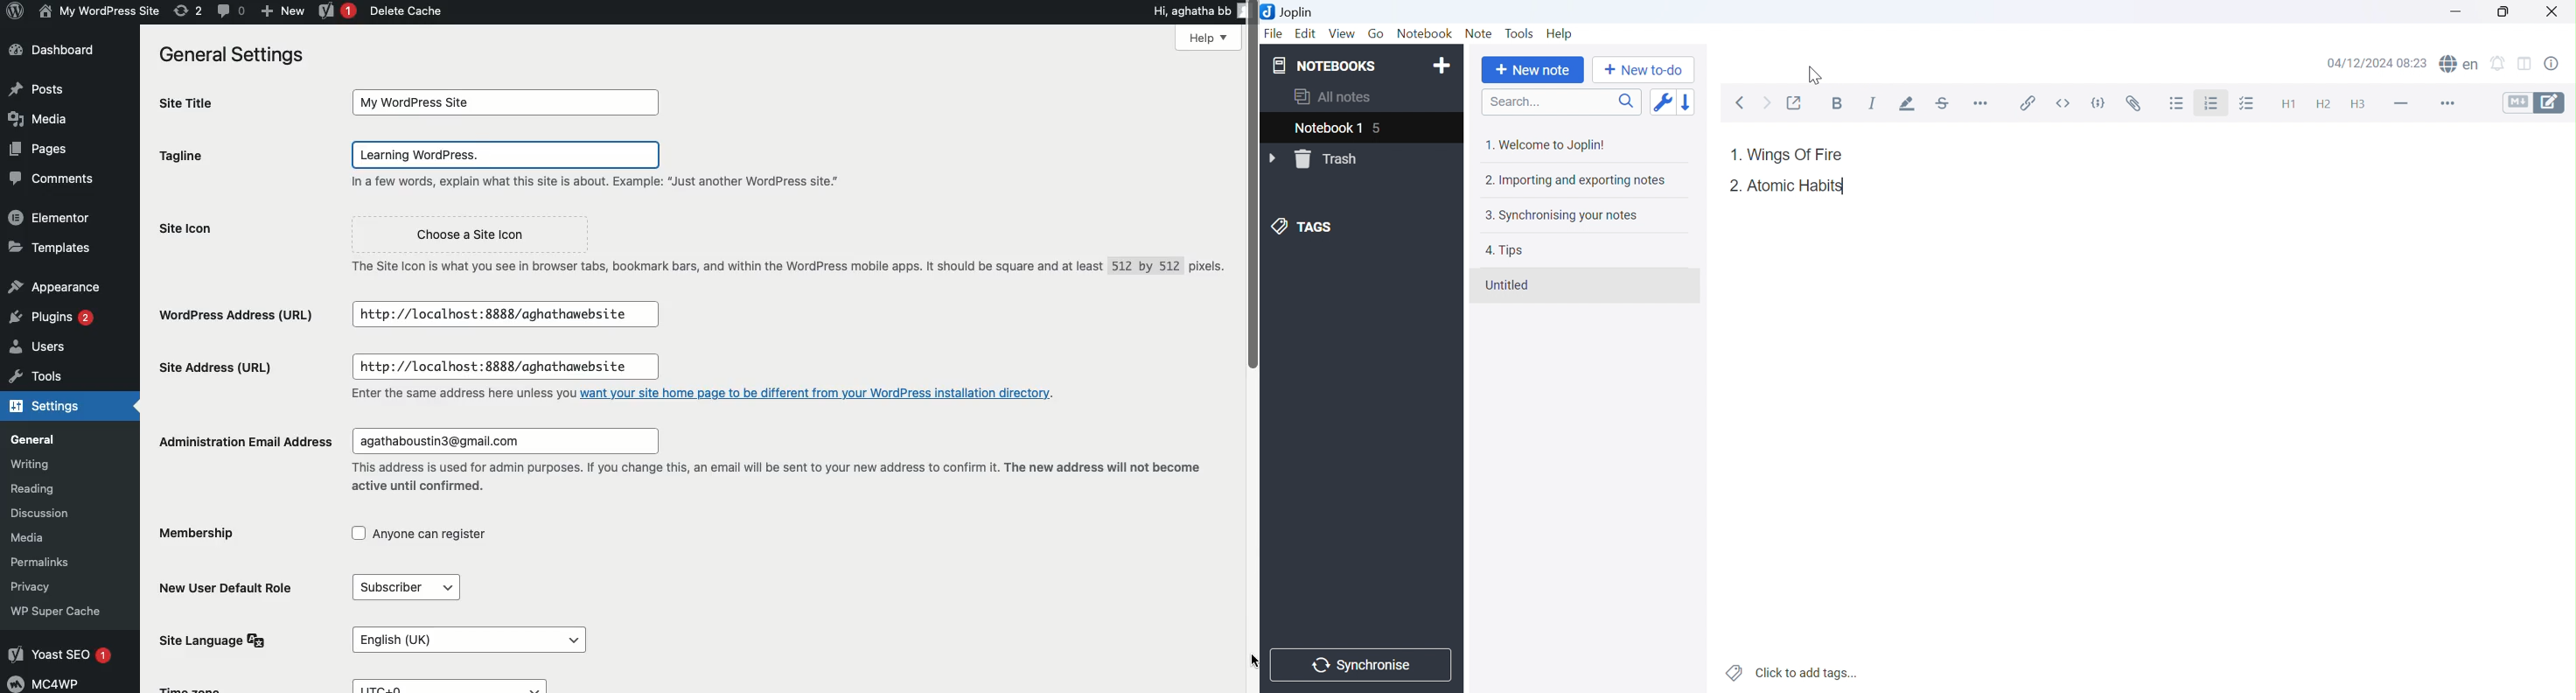 Image resolution: width=2576 pixels, height=700 pixels. What do you see at coordinates (1561, 102) in the screenshot?
I see `Search` at bounding box center [1561, 102].